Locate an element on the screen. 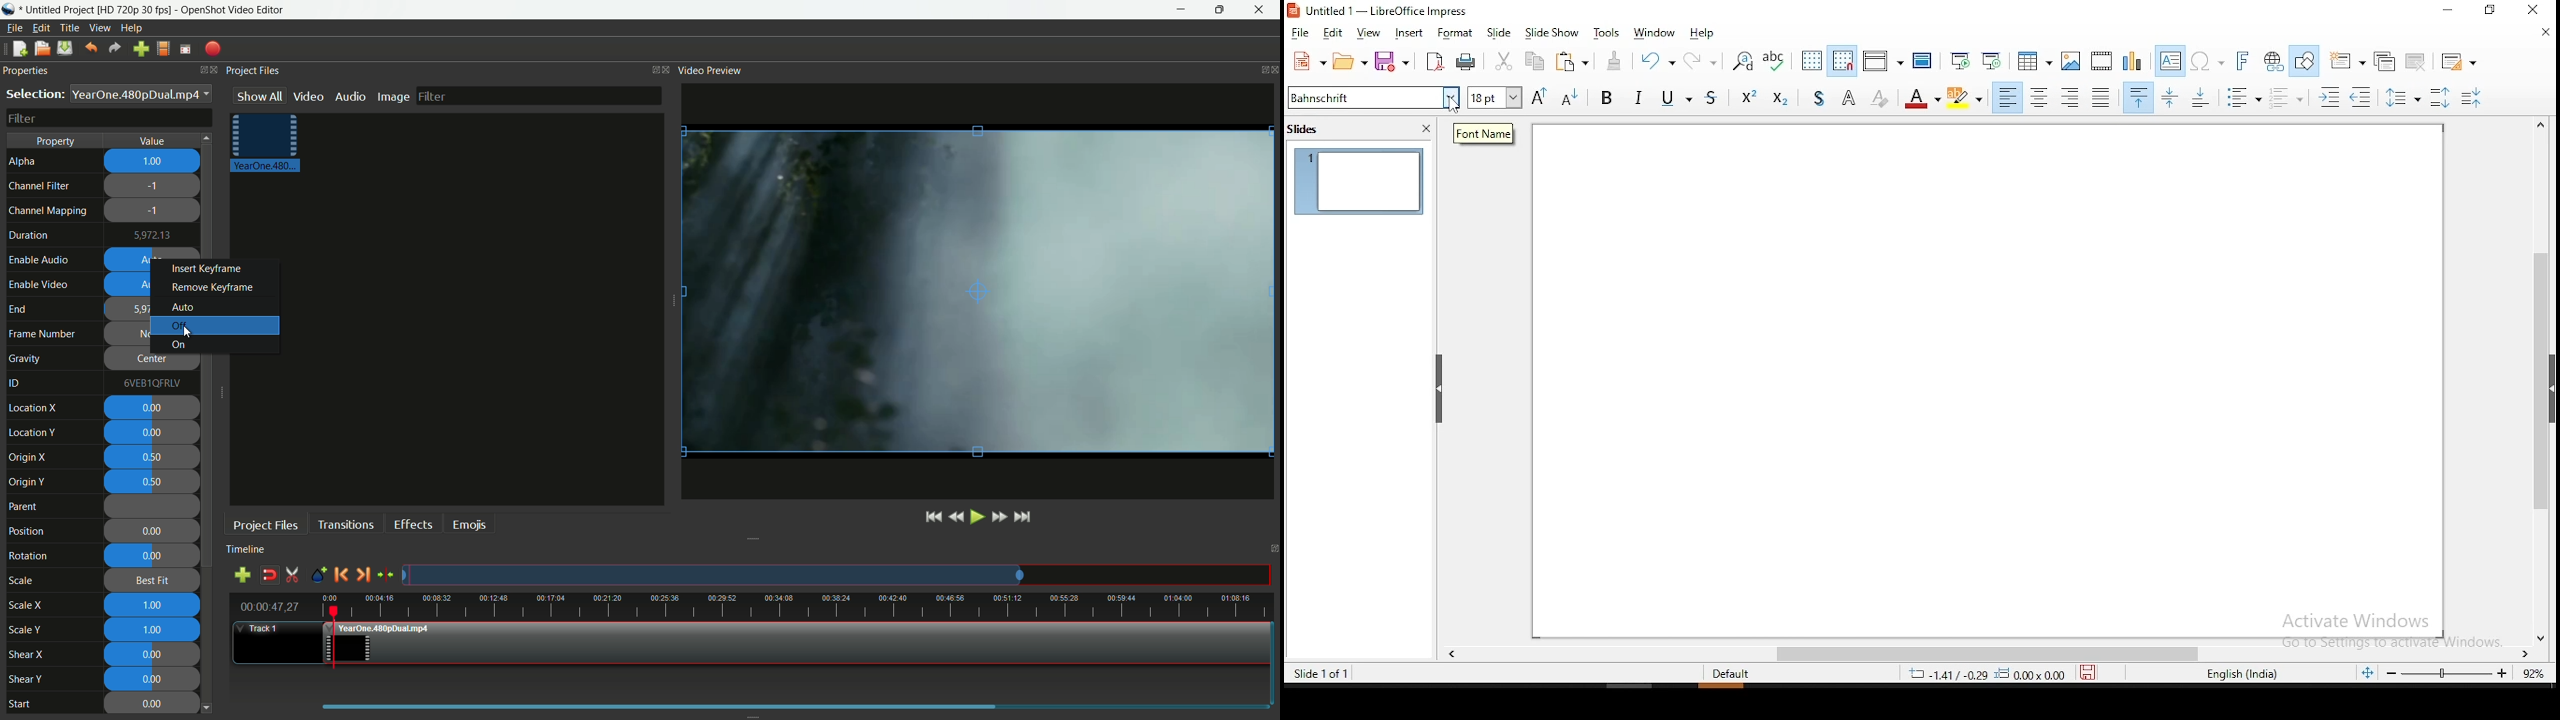 This screenshot has height=728, width=2576. superscript is located at coordinates (1749, 99).